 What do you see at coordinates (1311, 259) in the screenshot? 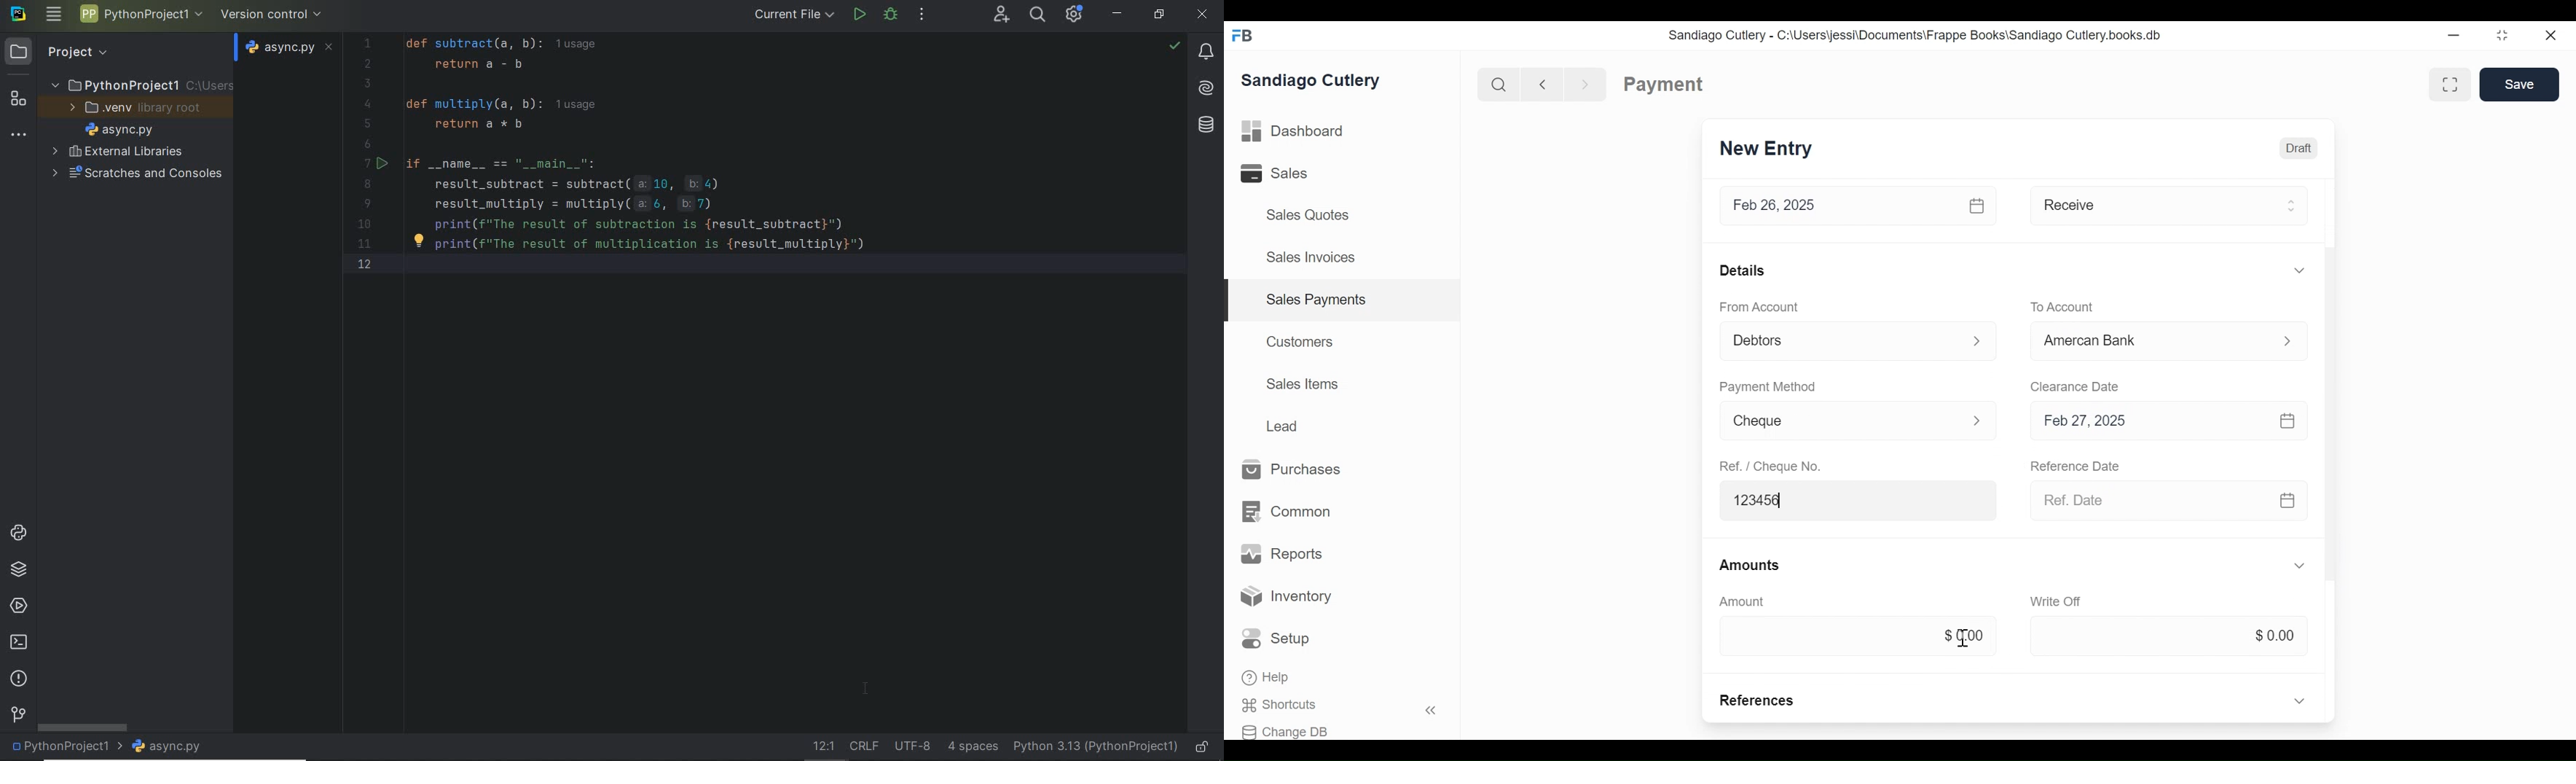
I see `Sales Invoices` at bounding box center [1311, 259].